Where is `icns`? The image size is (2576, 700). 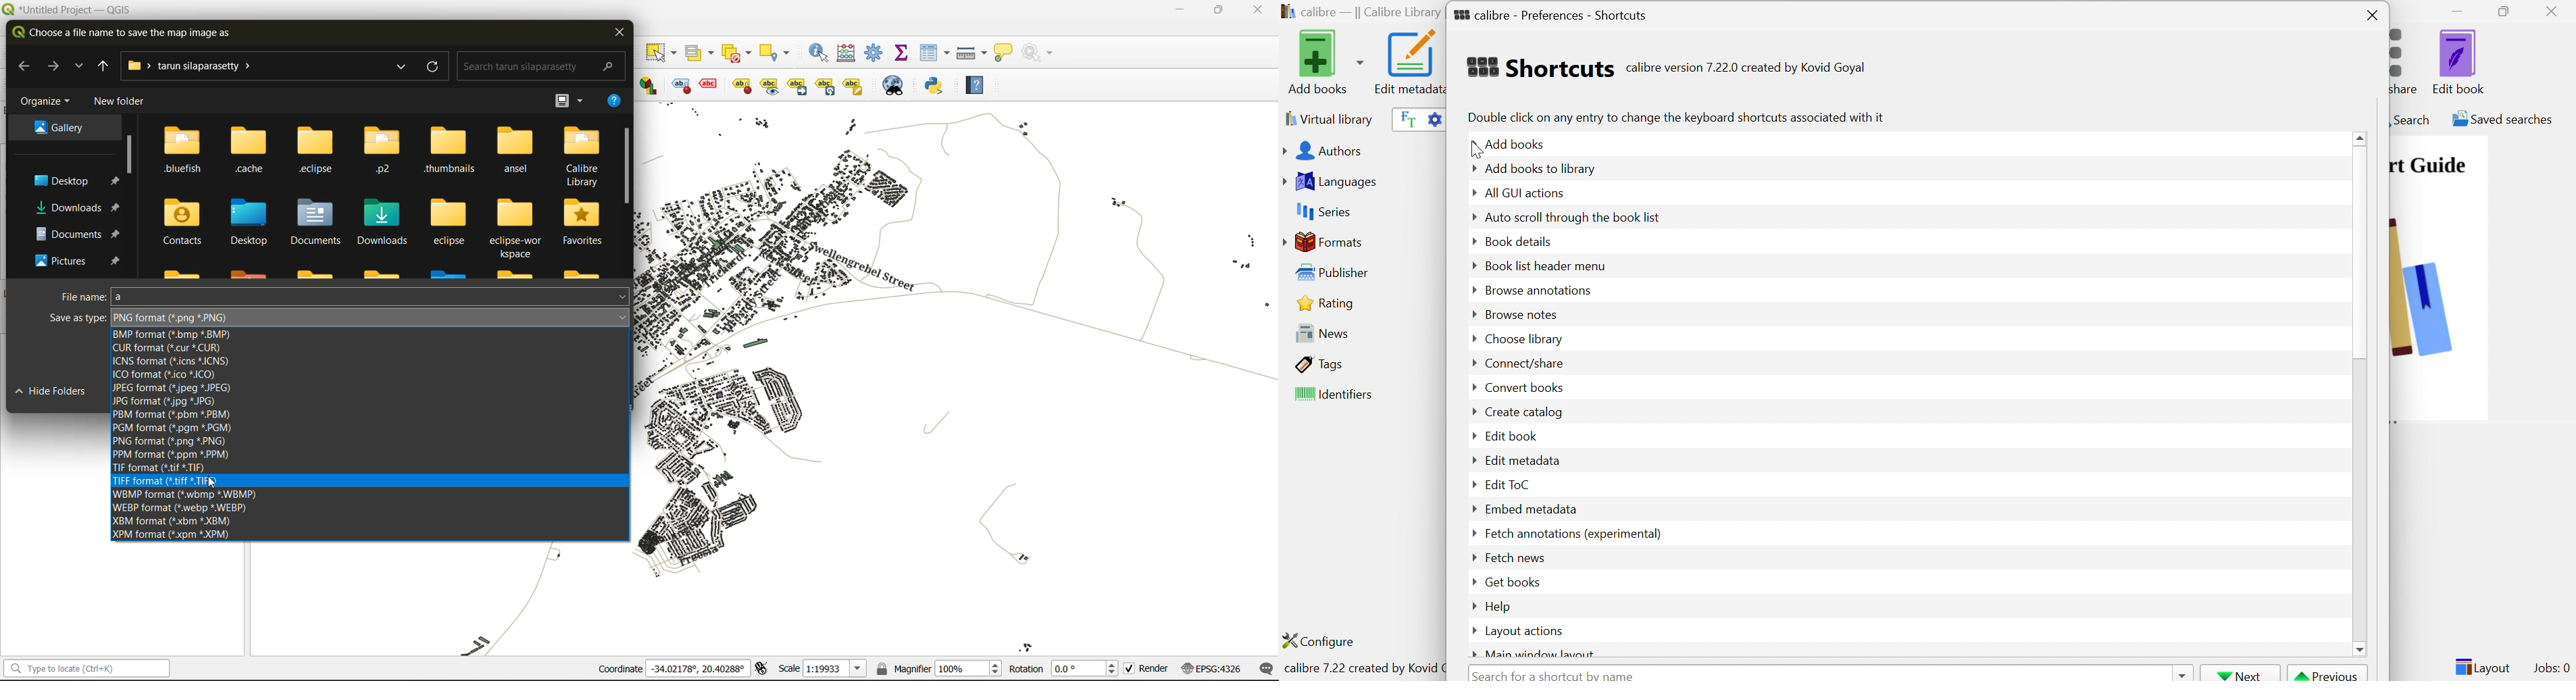 icns is located at coordinates (190, 362).